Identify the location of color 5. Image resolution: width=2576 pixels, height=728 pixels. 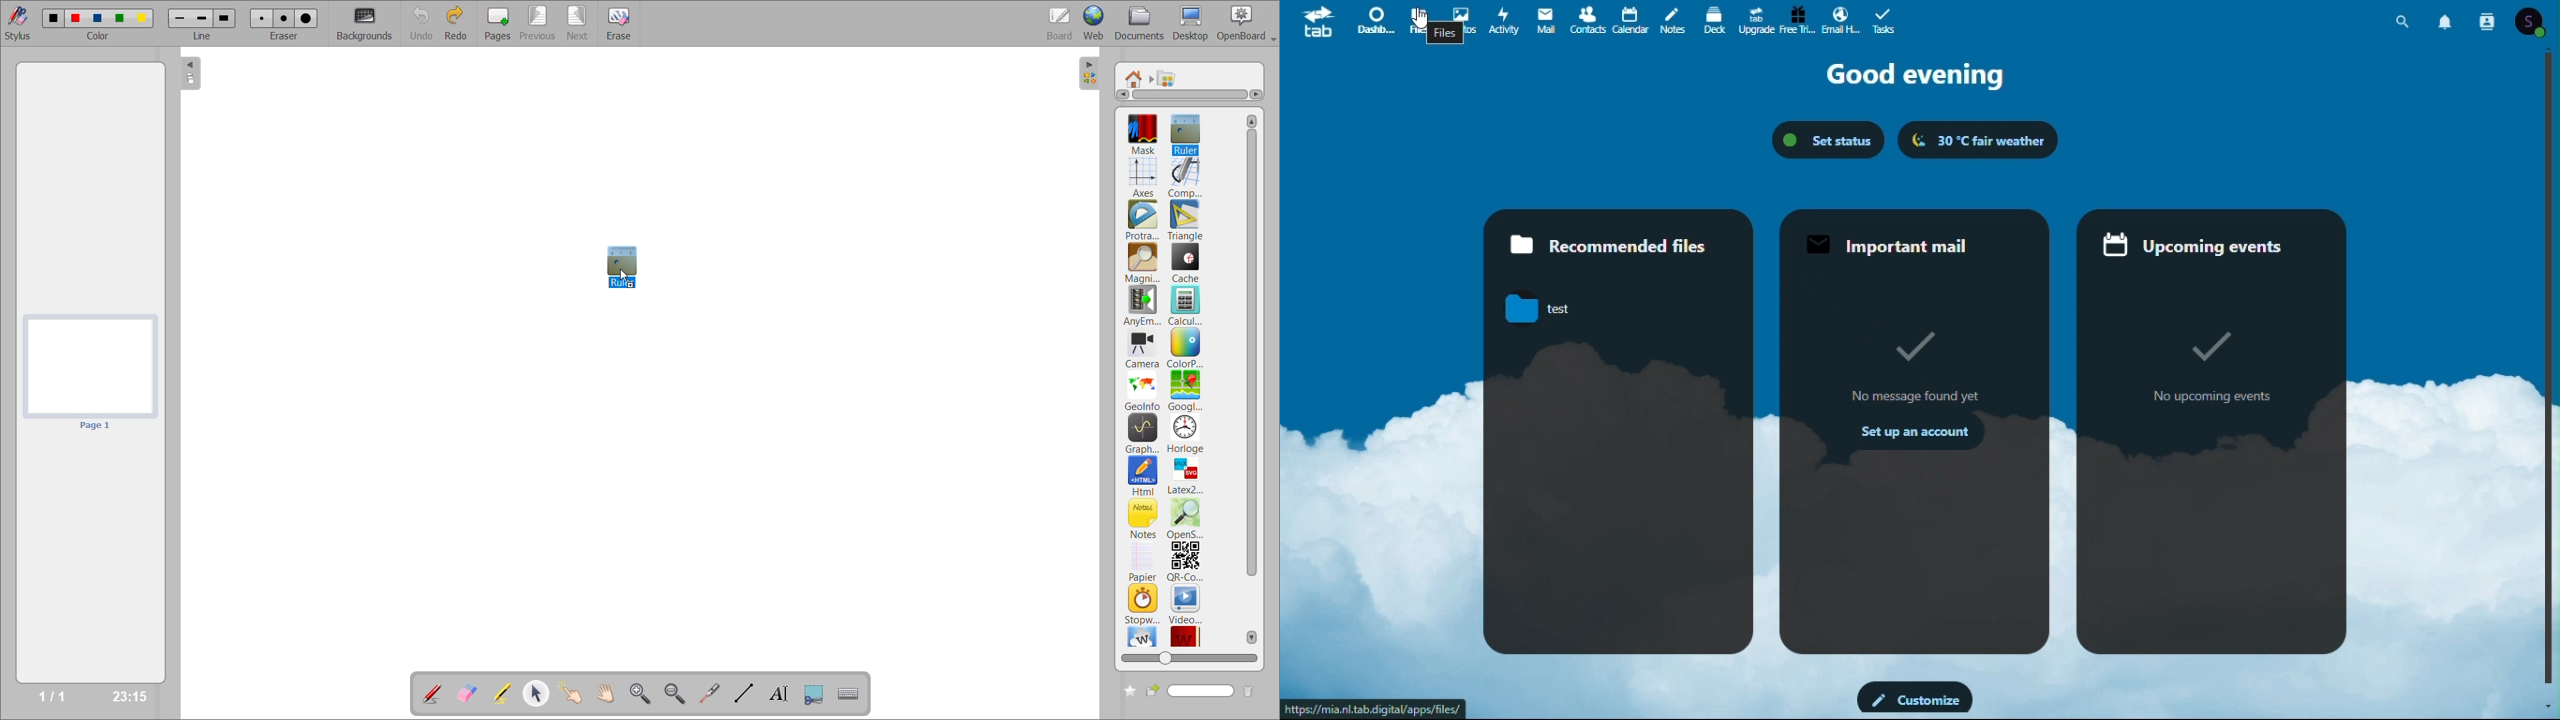
(140, 17).